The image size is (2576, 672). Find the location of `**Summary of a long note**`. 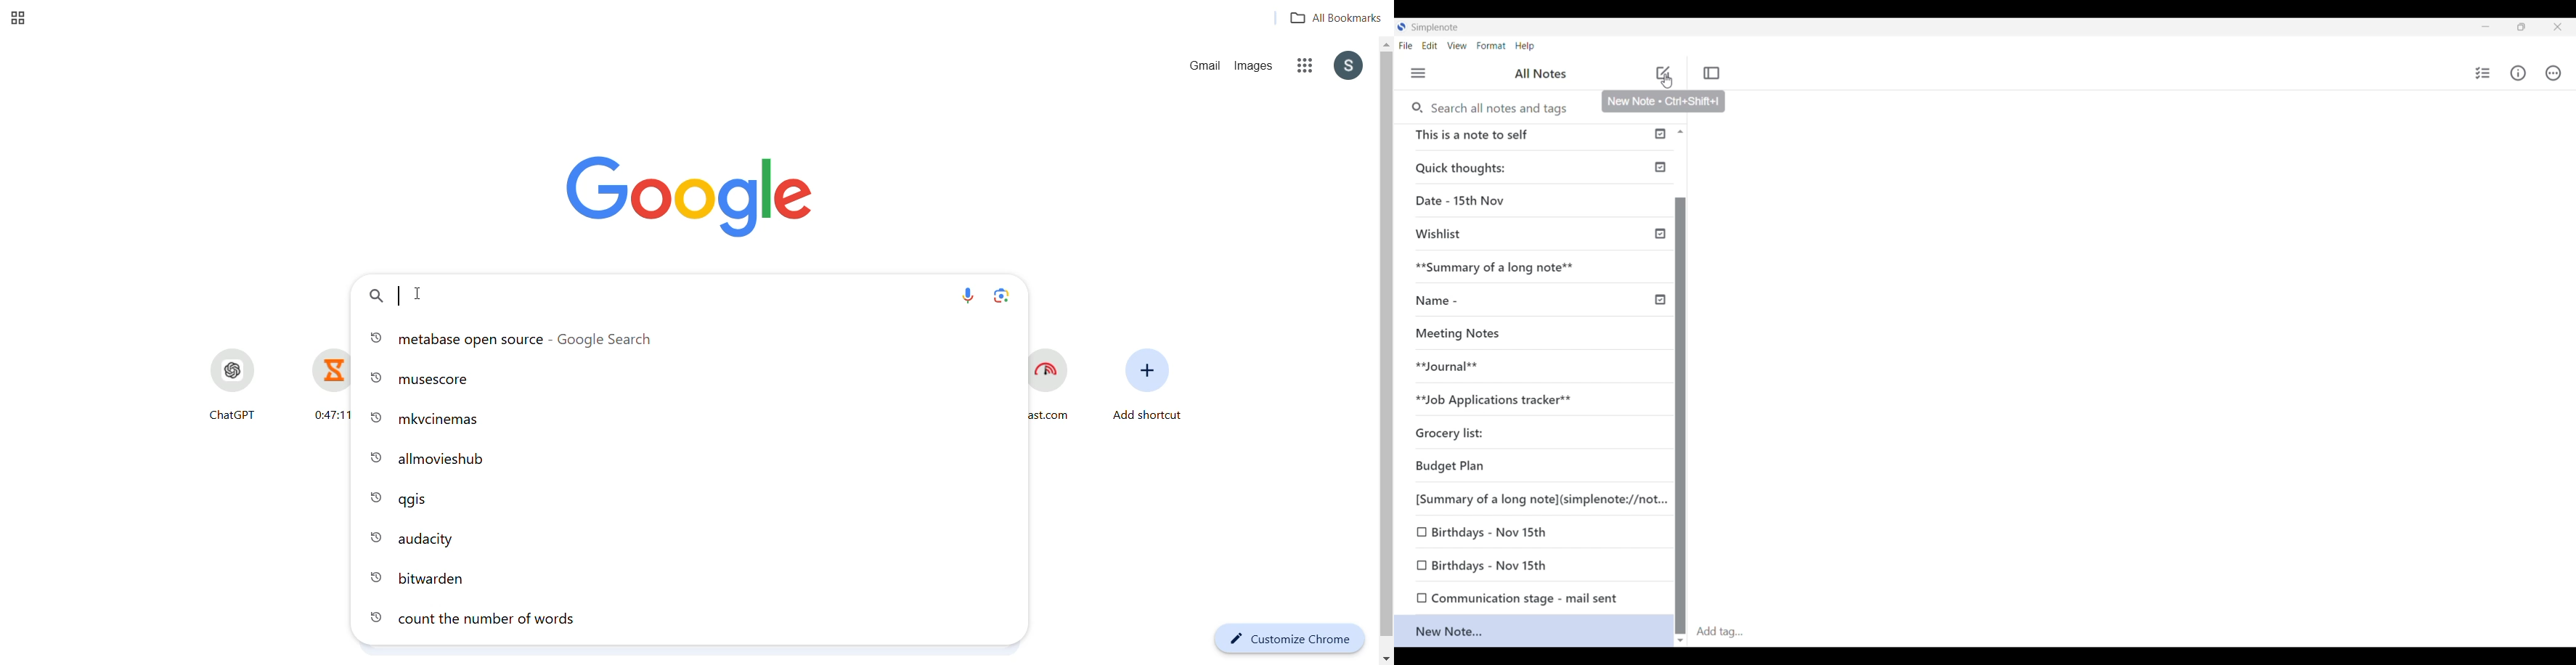

**Summary of a long note** is located at coordinates (1494, 269).